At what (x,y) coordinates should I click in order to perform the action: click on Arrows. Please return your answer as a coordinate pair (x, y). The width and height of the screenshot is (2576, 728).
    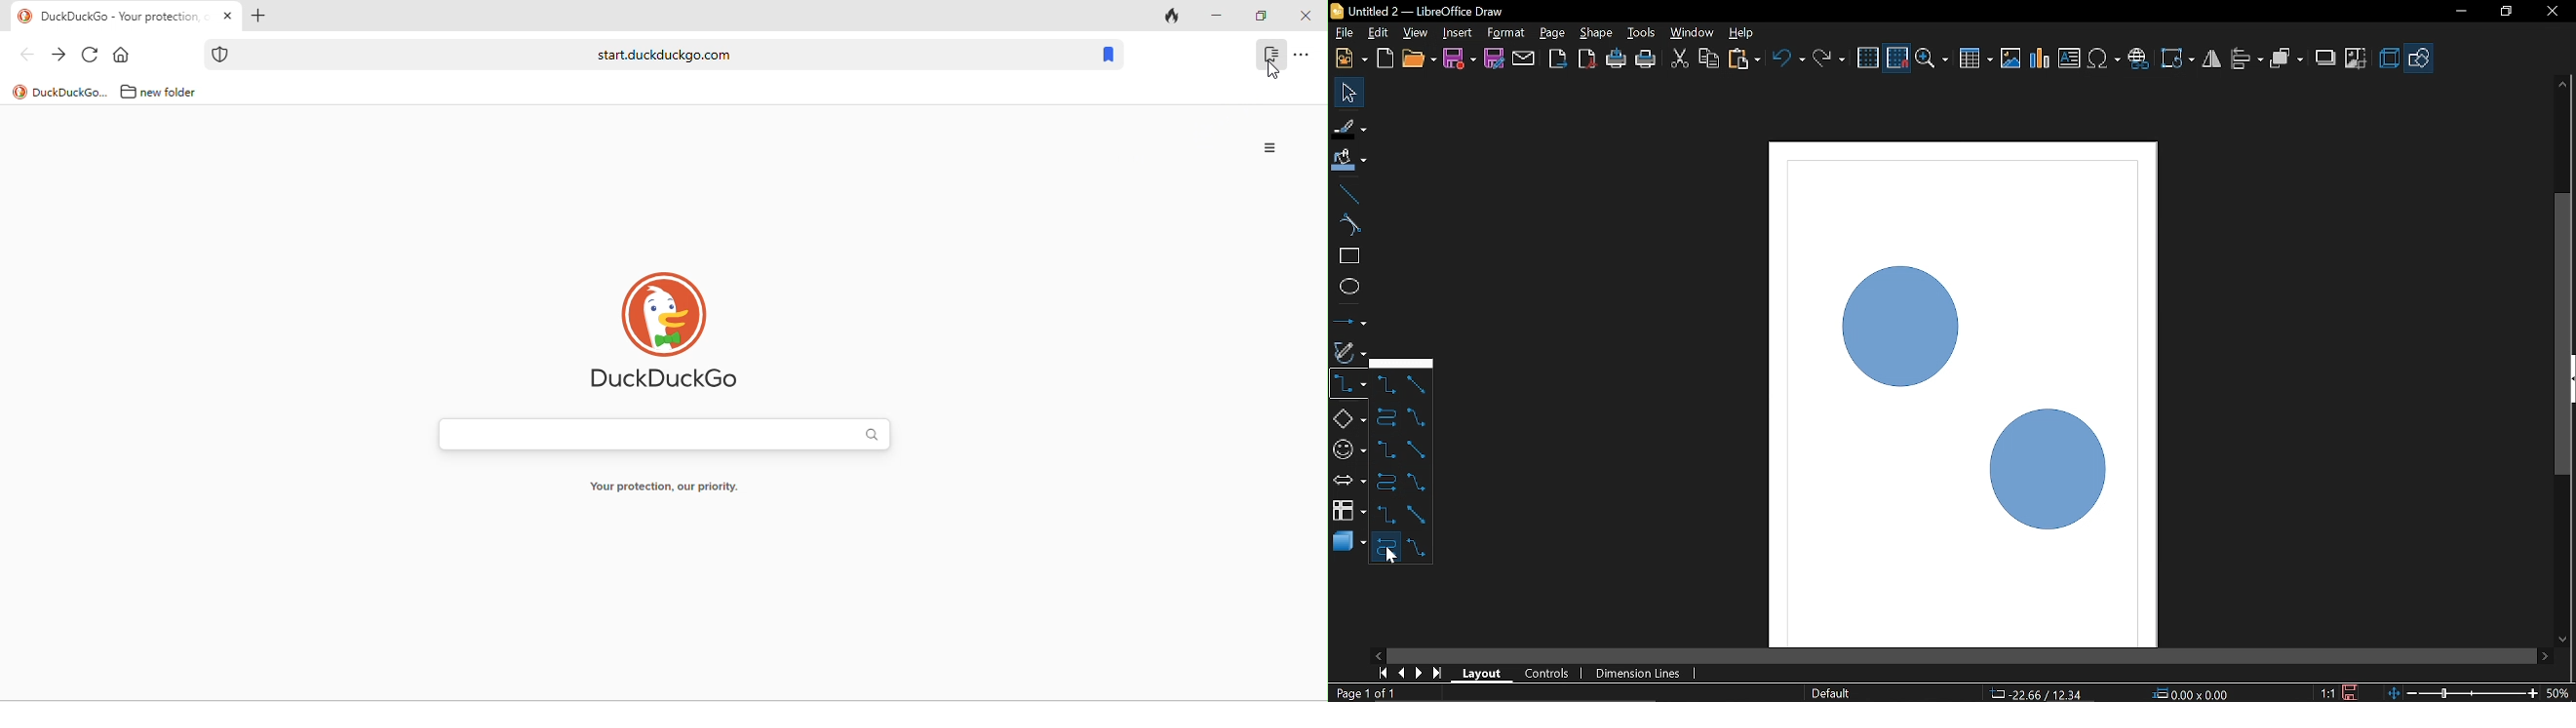
    Looking at the image, I should click on (1349, 483).